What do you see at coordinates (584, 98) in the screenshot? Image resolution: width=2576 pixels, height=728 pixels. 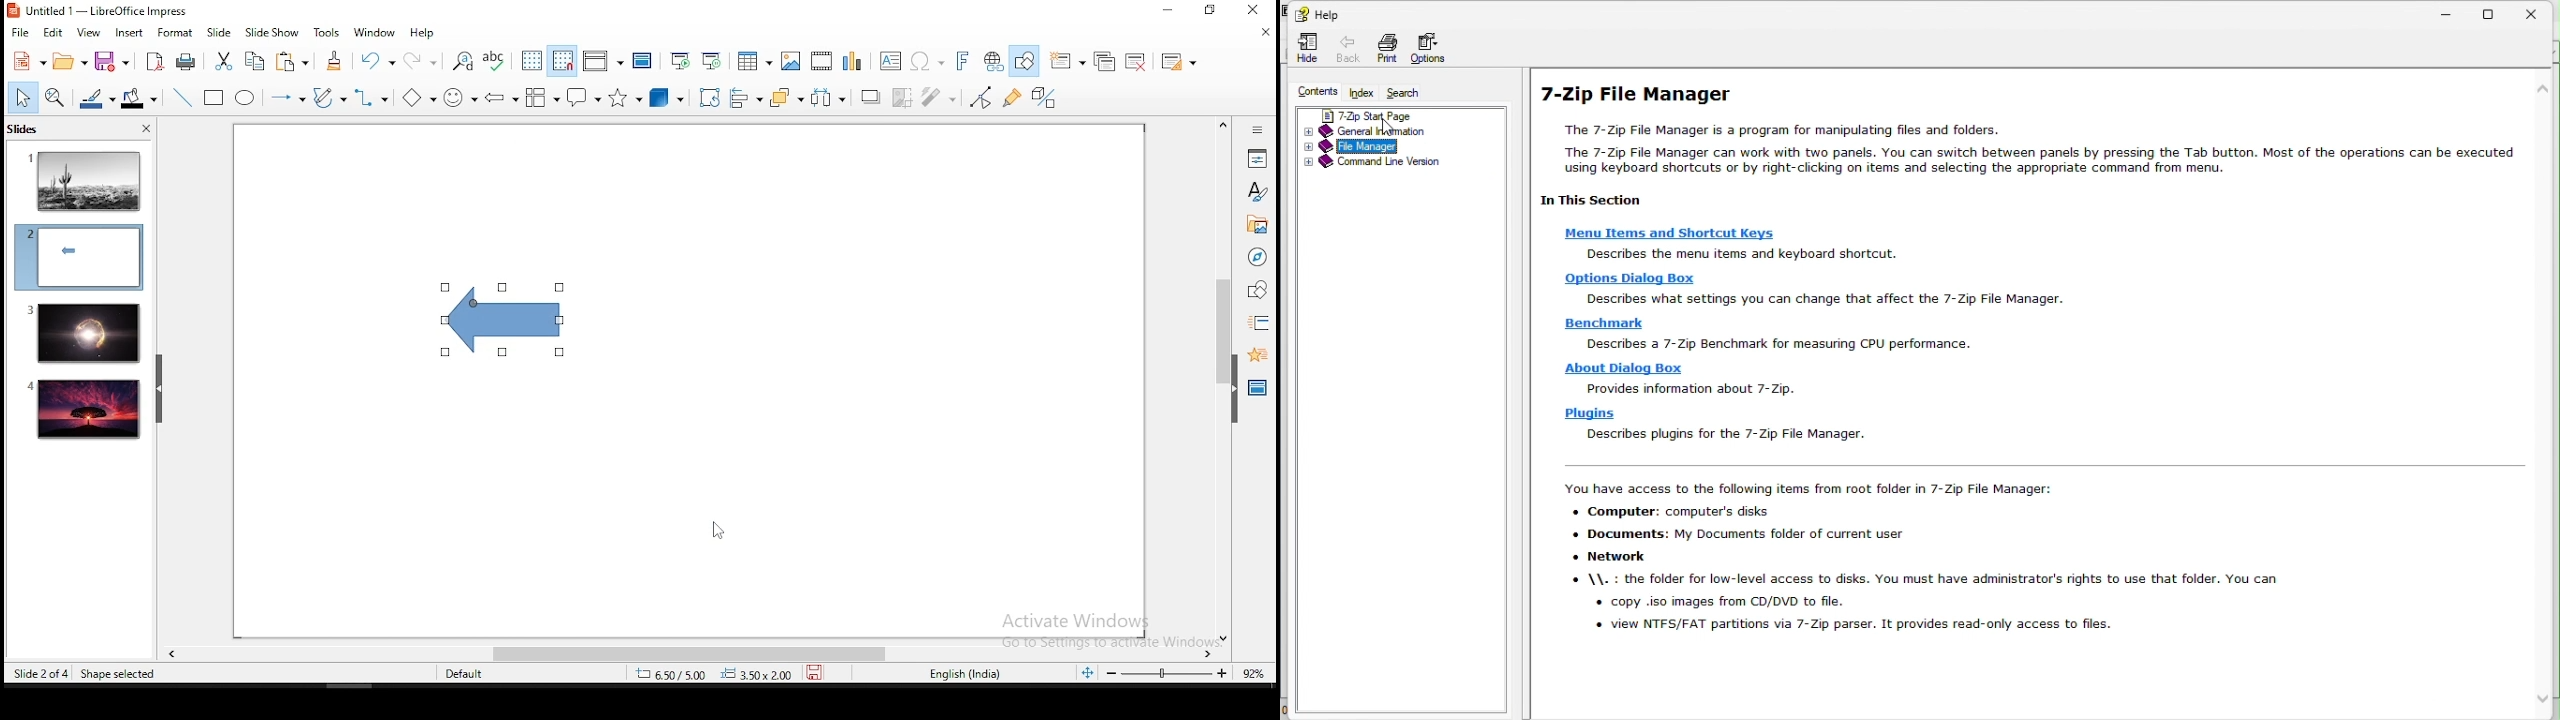 I see `callout shapes` at bounding box center [584, 98].